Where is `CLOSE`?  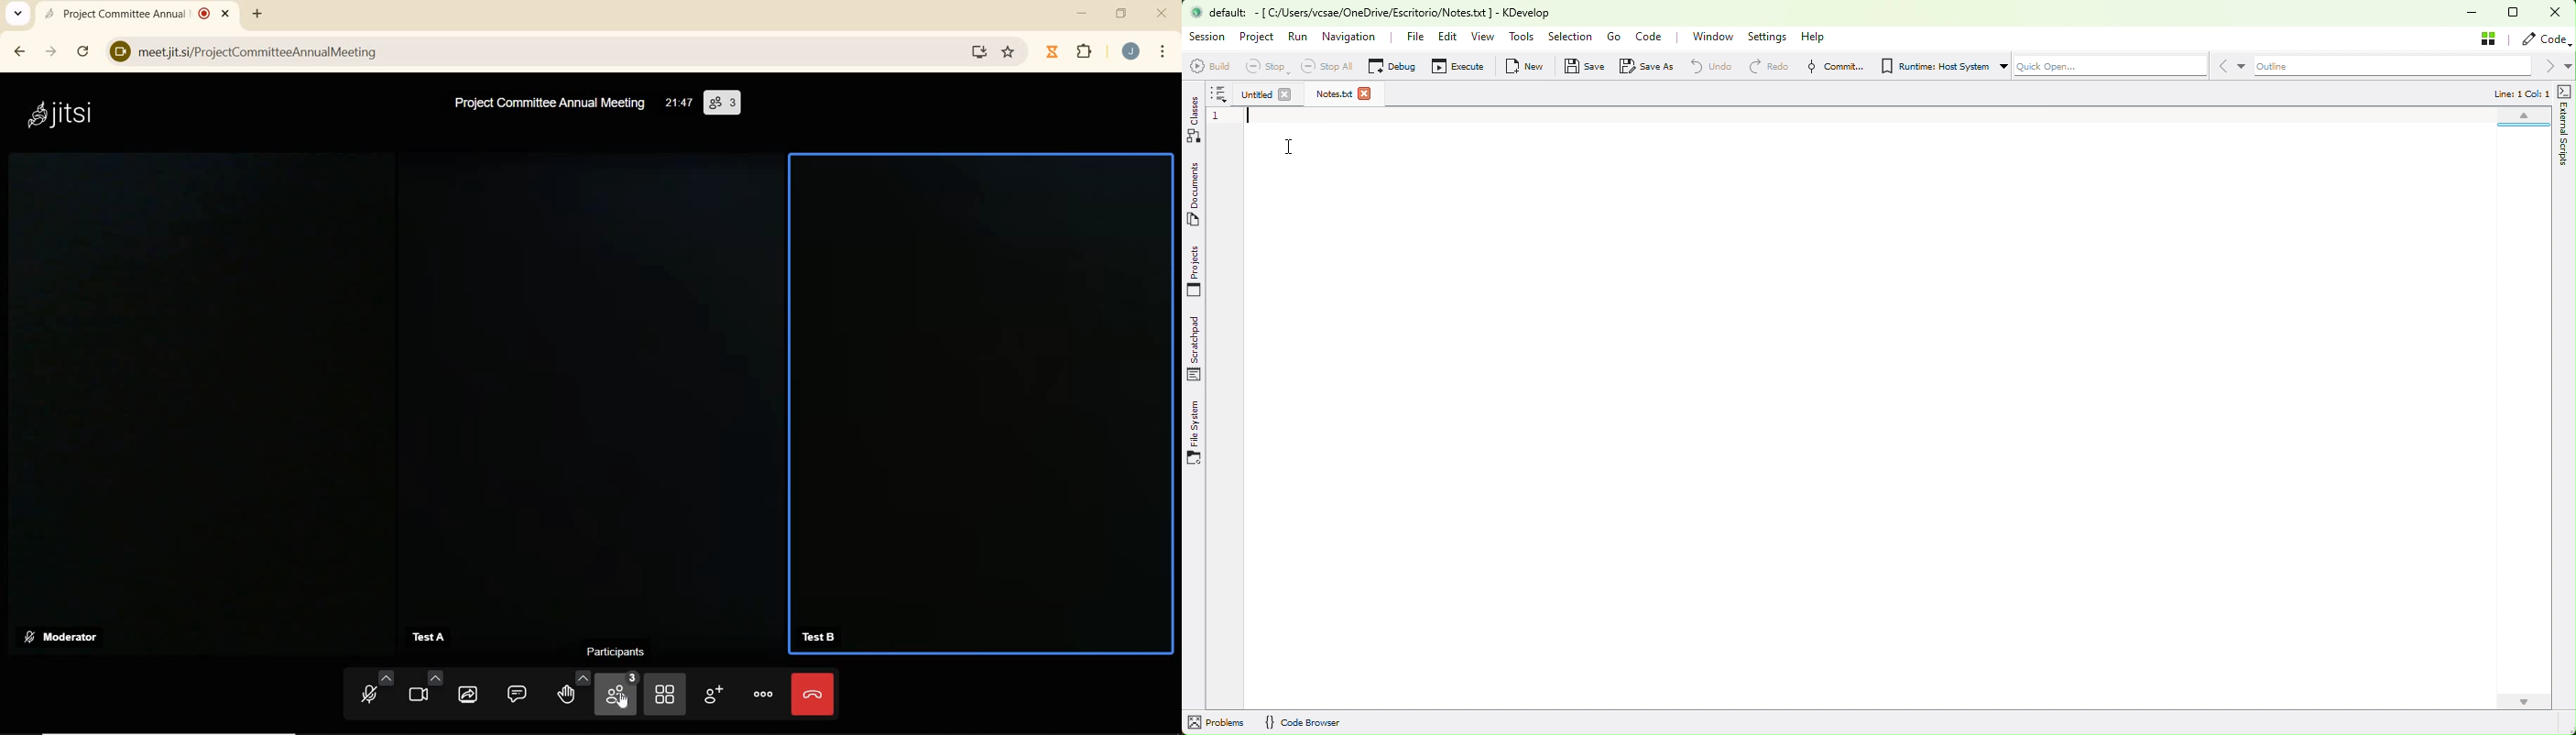 CLOSE is located at coordinates (1163, 13).